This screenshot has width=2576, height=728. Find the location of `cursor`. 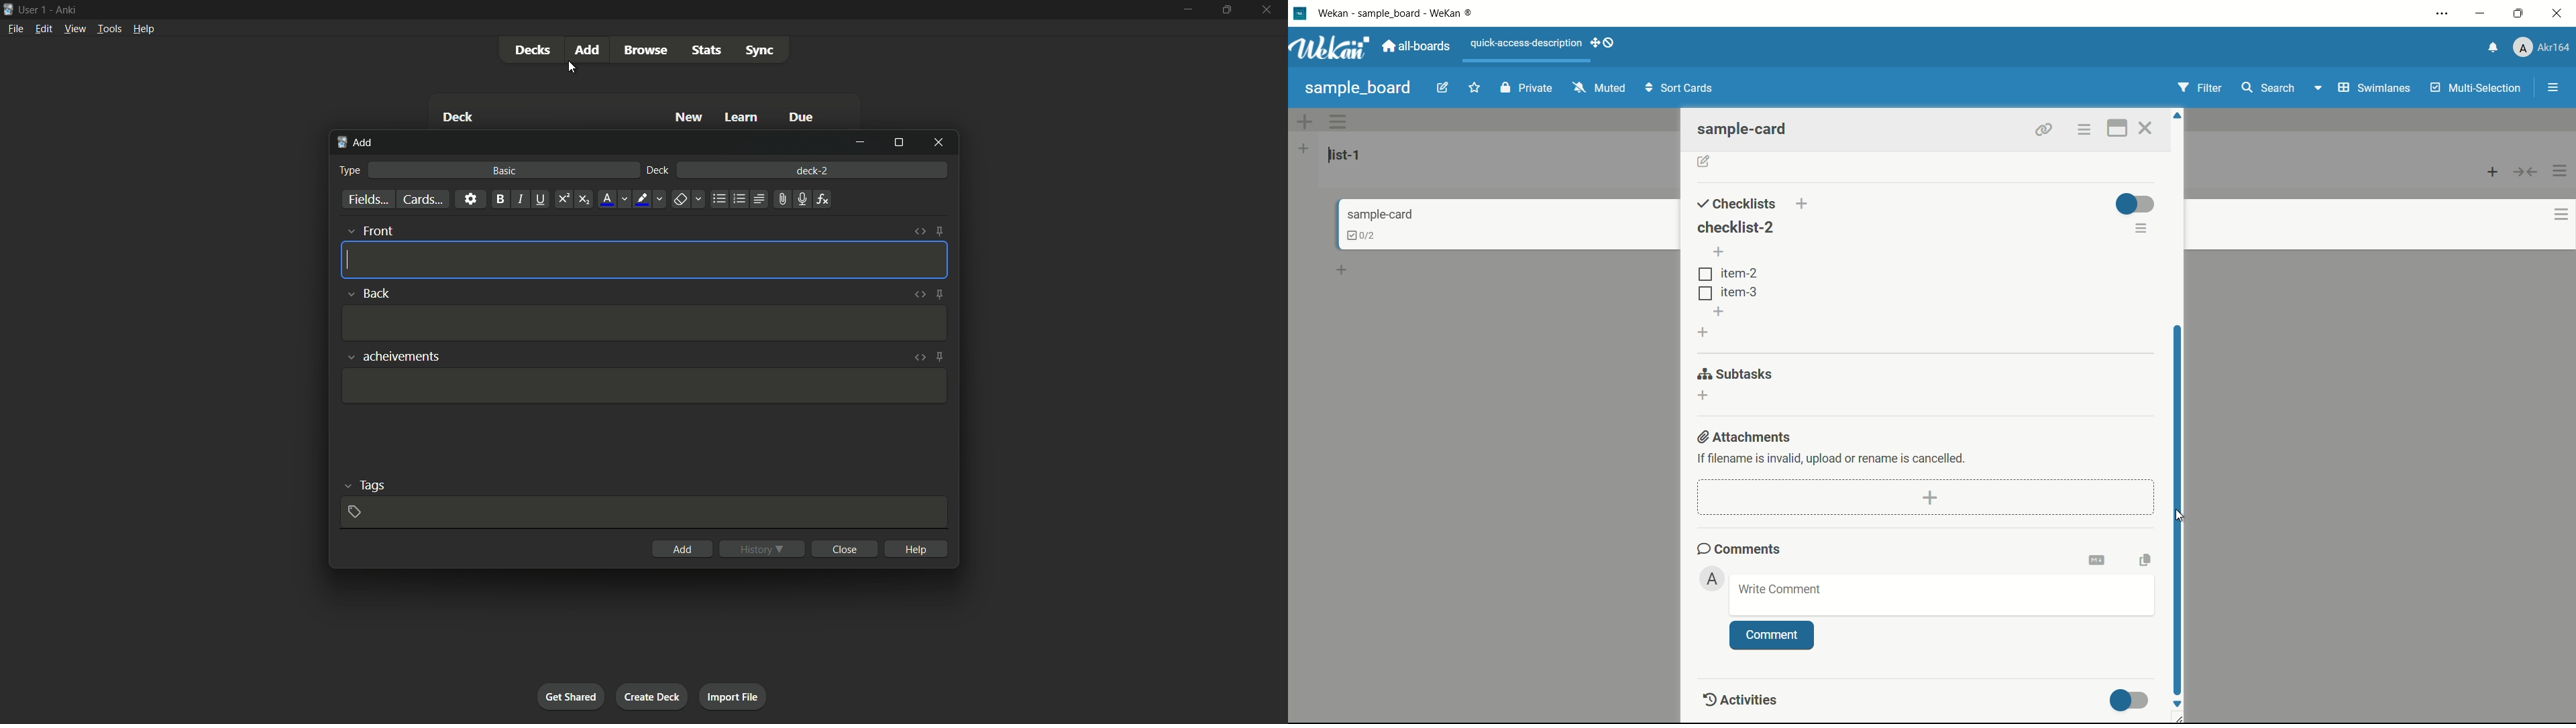

cursor is located at coordinates (570, 69).